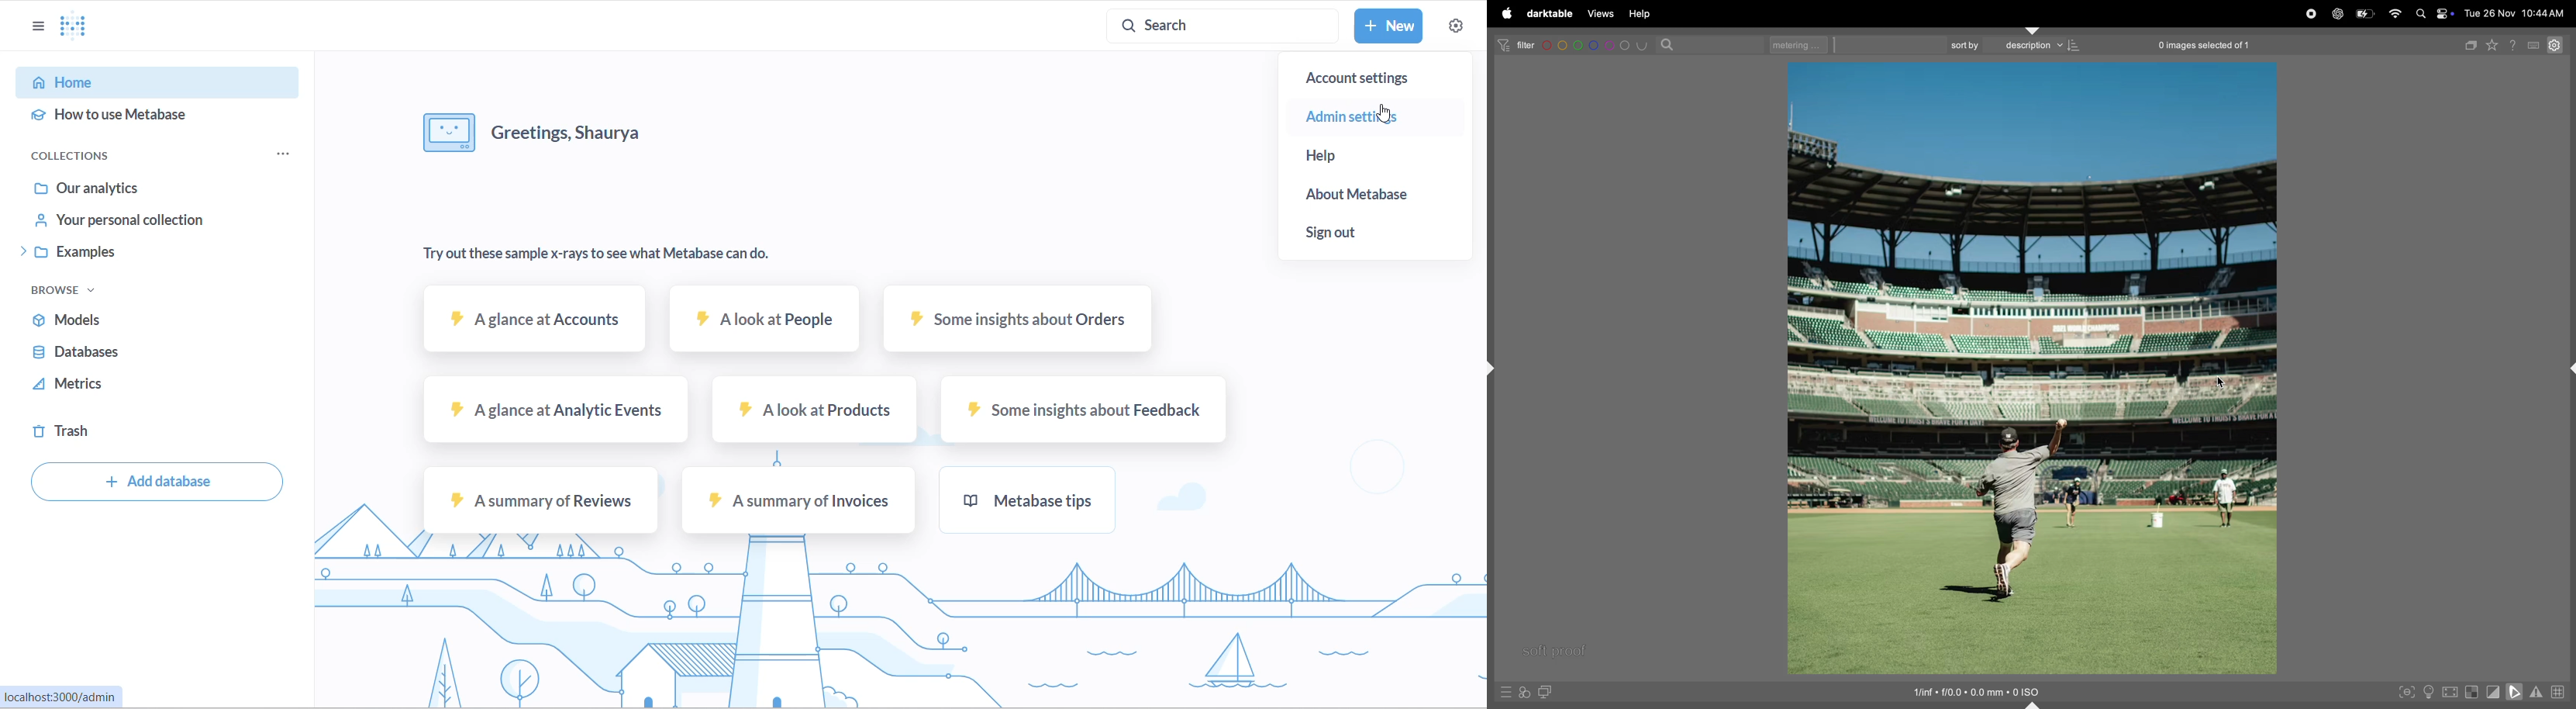 This screenshot has height=728, width=2576. I want to click on battery, so click(2364, 15).